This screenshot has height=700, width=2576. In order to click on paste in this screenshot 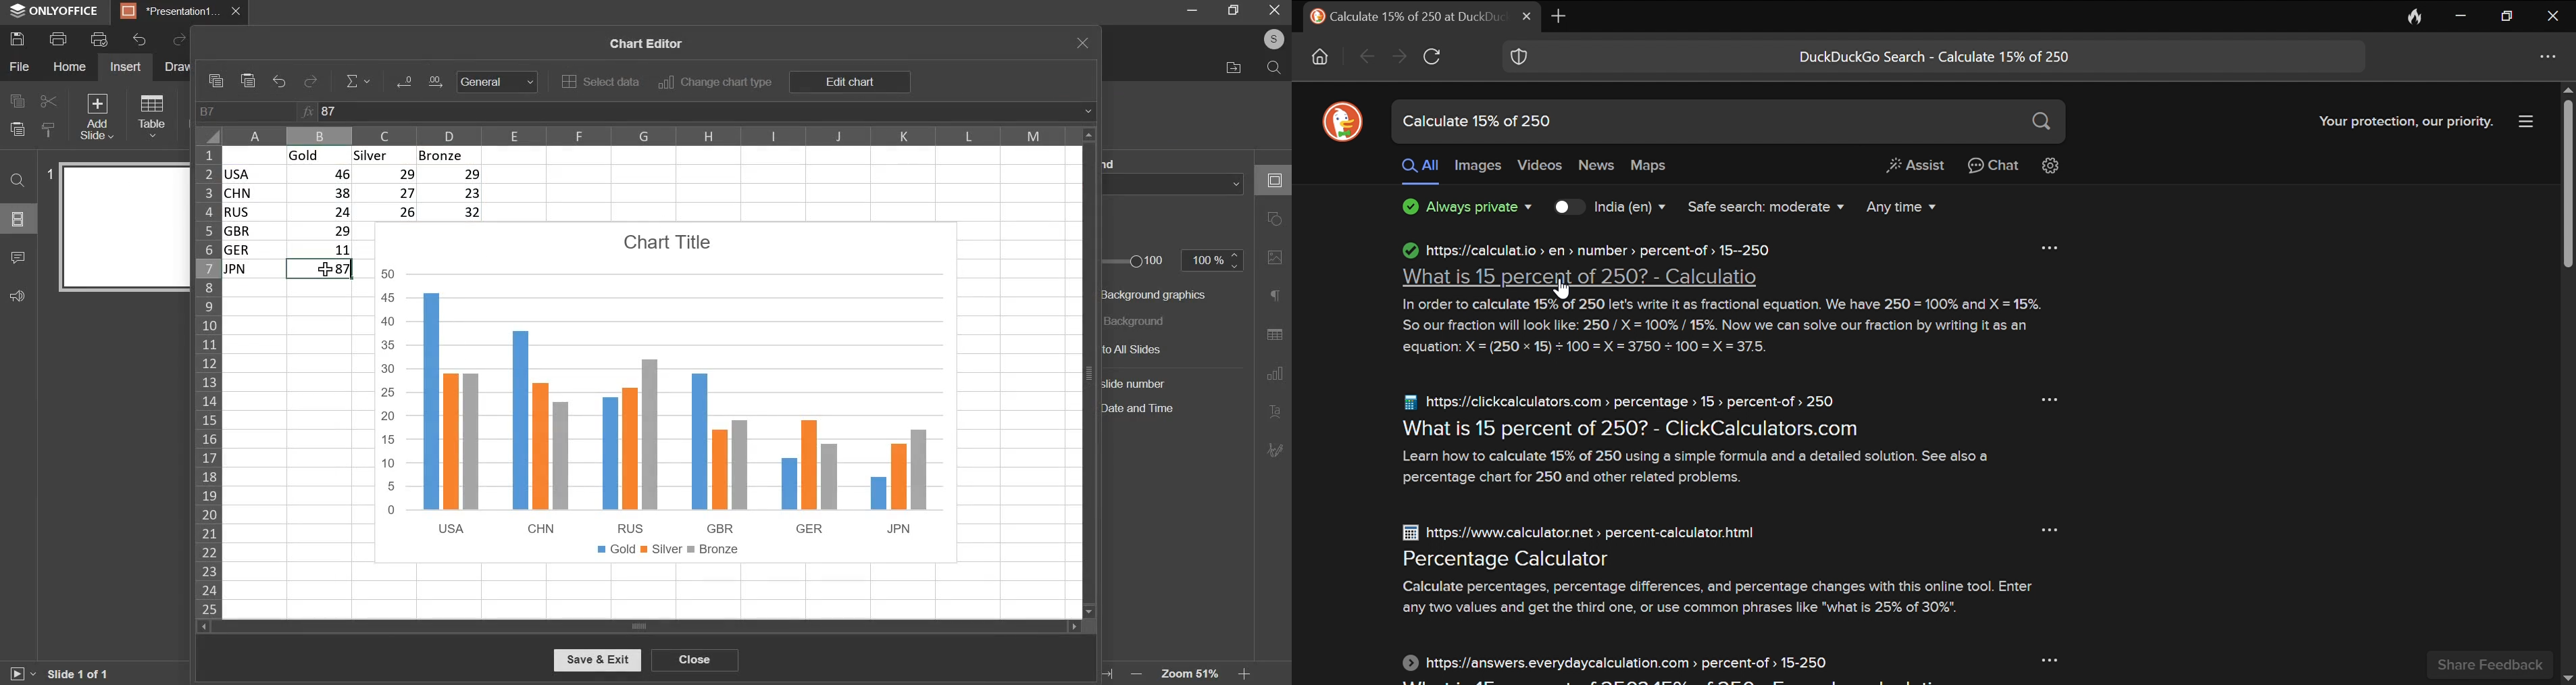, I will do `click(249, 81)`.